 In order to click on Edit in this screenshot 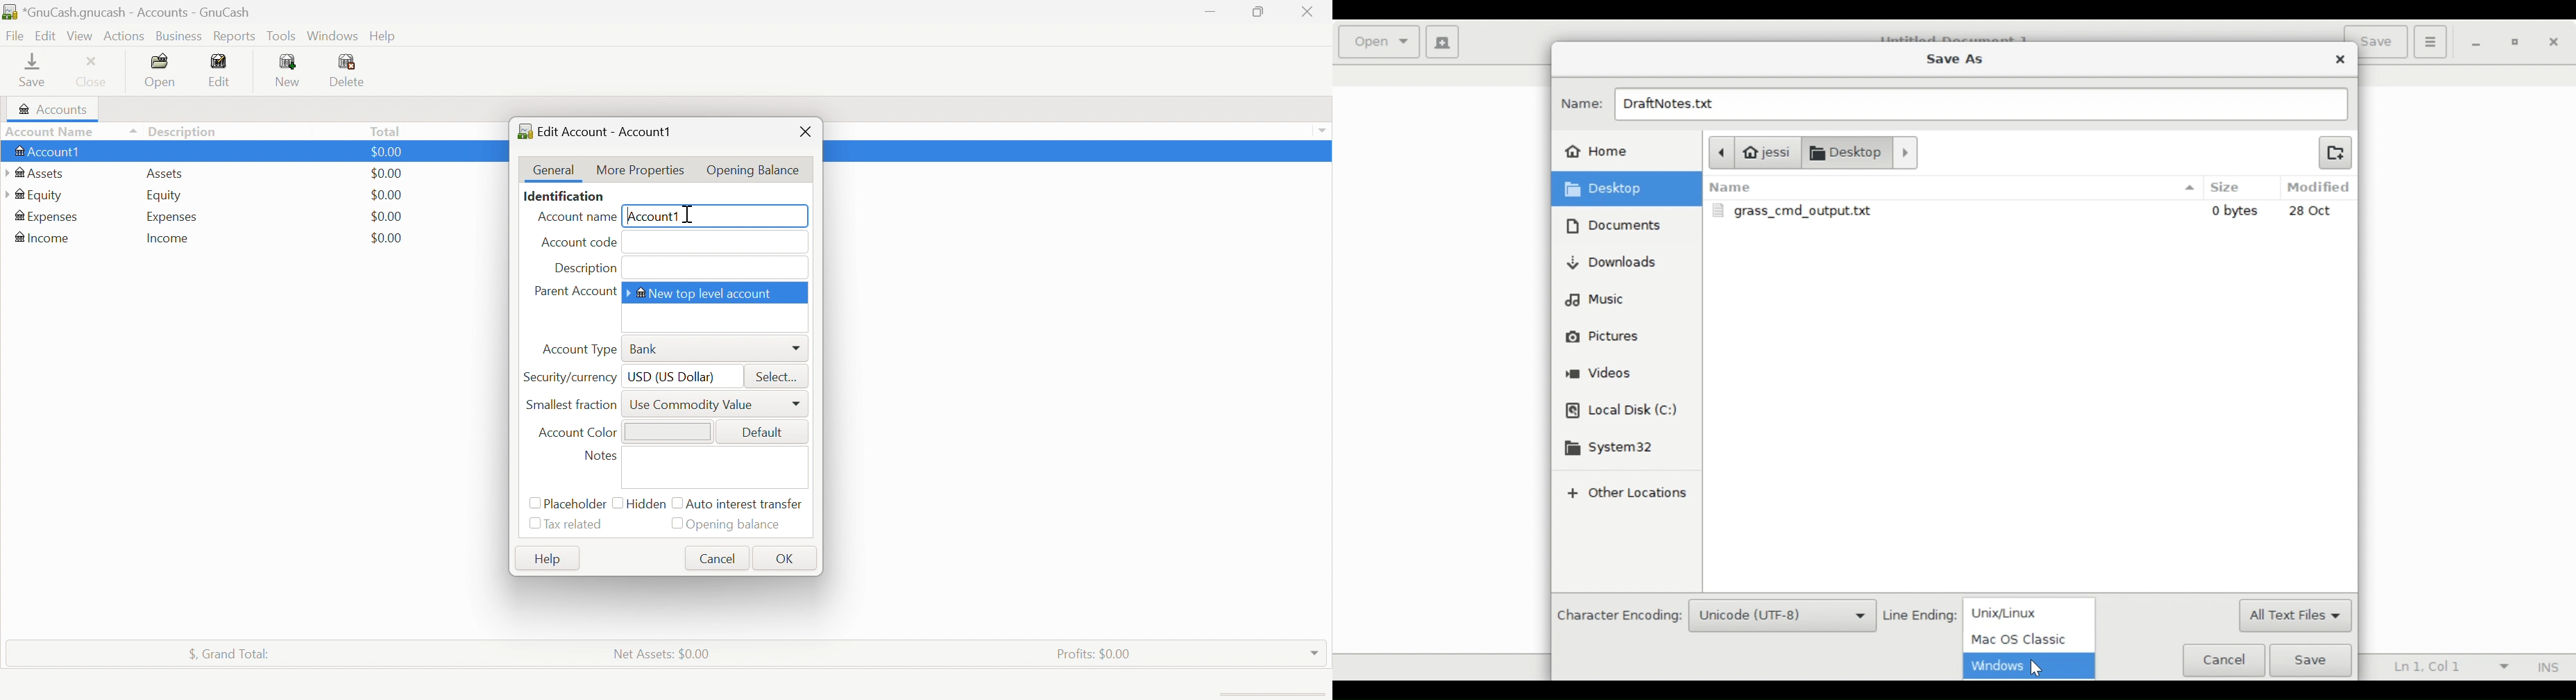, I will do `click(44, 35)`.